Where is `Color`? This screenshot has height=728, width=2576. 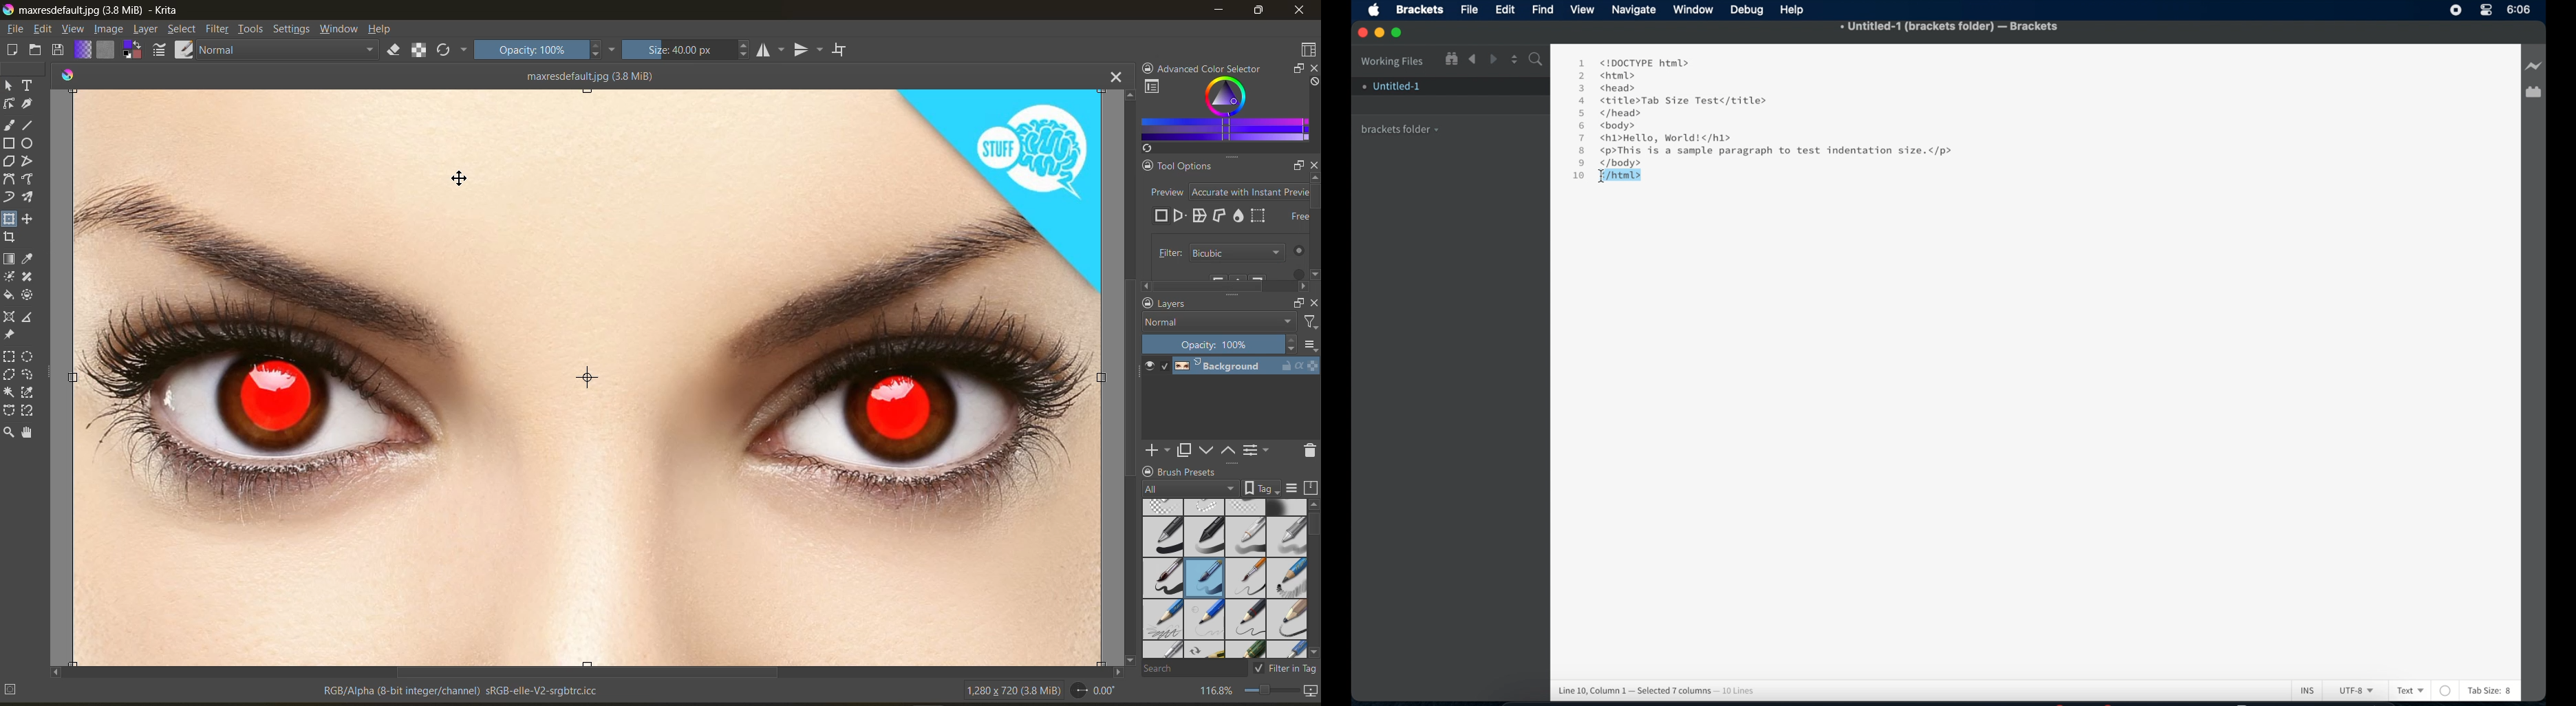 Color is located at coordinates (2446, 690).